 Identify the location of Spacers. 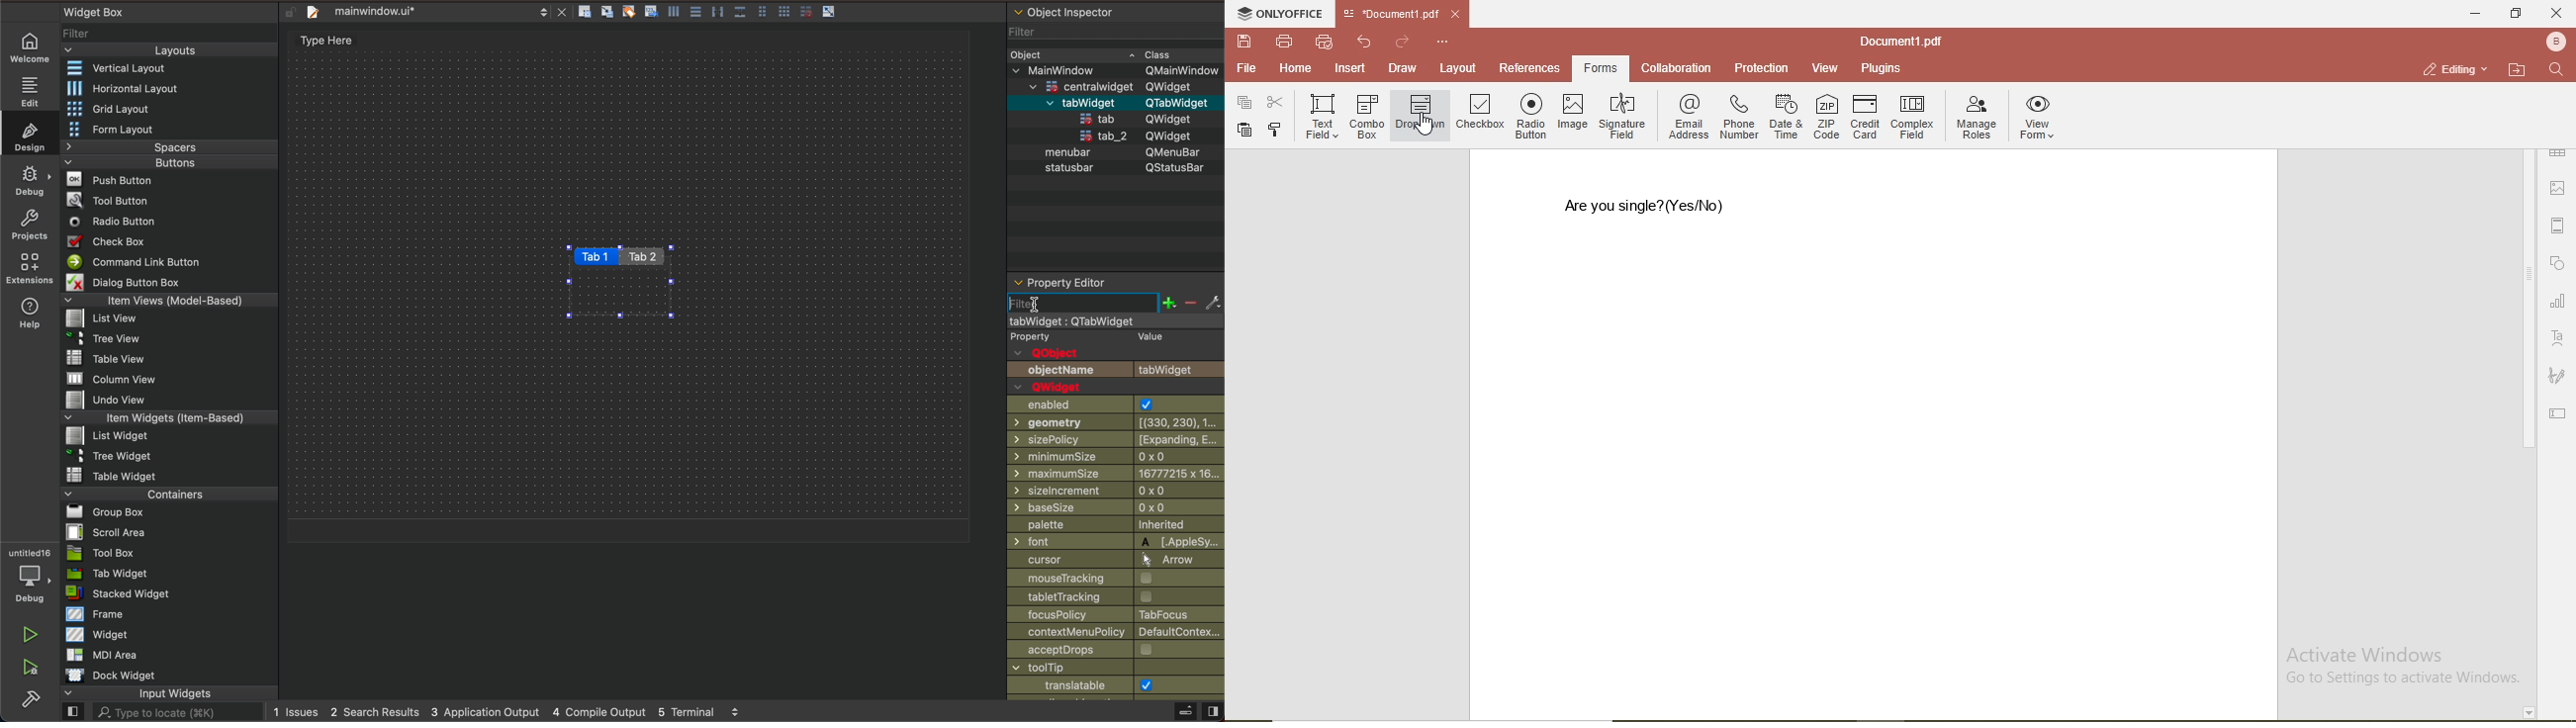
(171, 148).